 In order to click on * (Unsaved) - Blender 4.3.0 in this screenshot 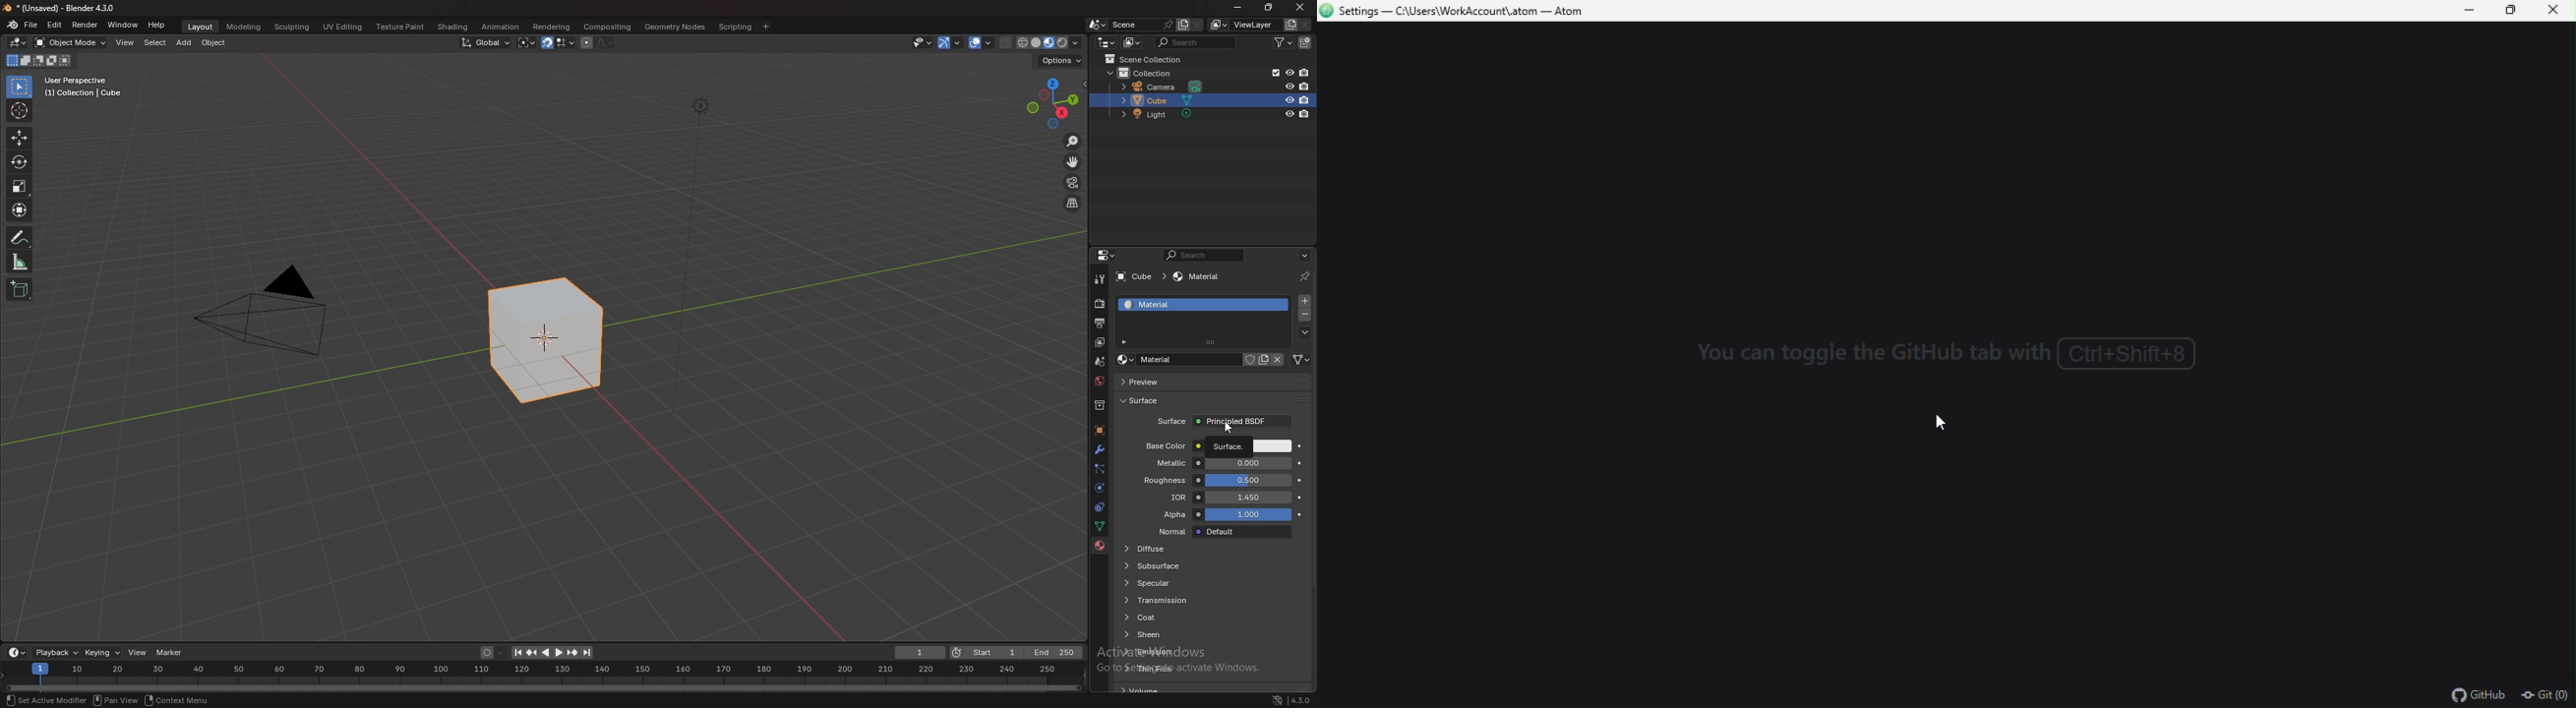, I will do `click(69, 8)`.